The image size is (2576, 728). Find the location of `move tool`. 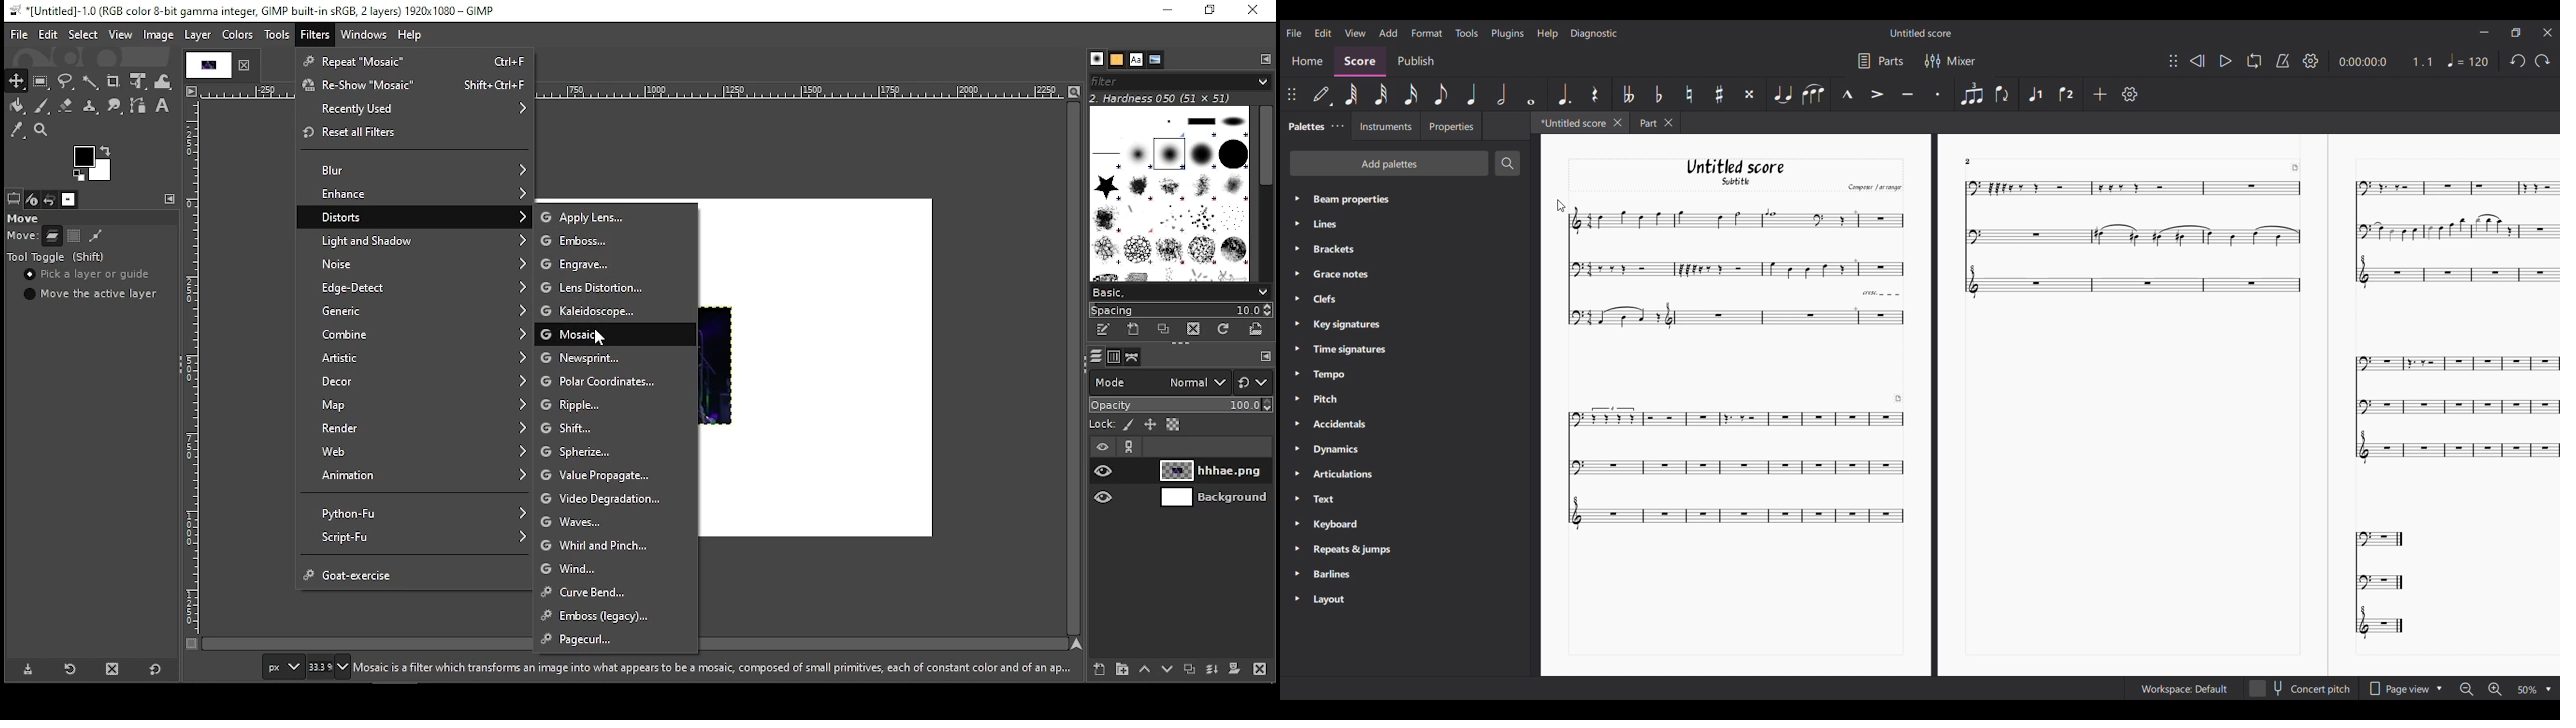

move tool is located at coordinates (17, 79).